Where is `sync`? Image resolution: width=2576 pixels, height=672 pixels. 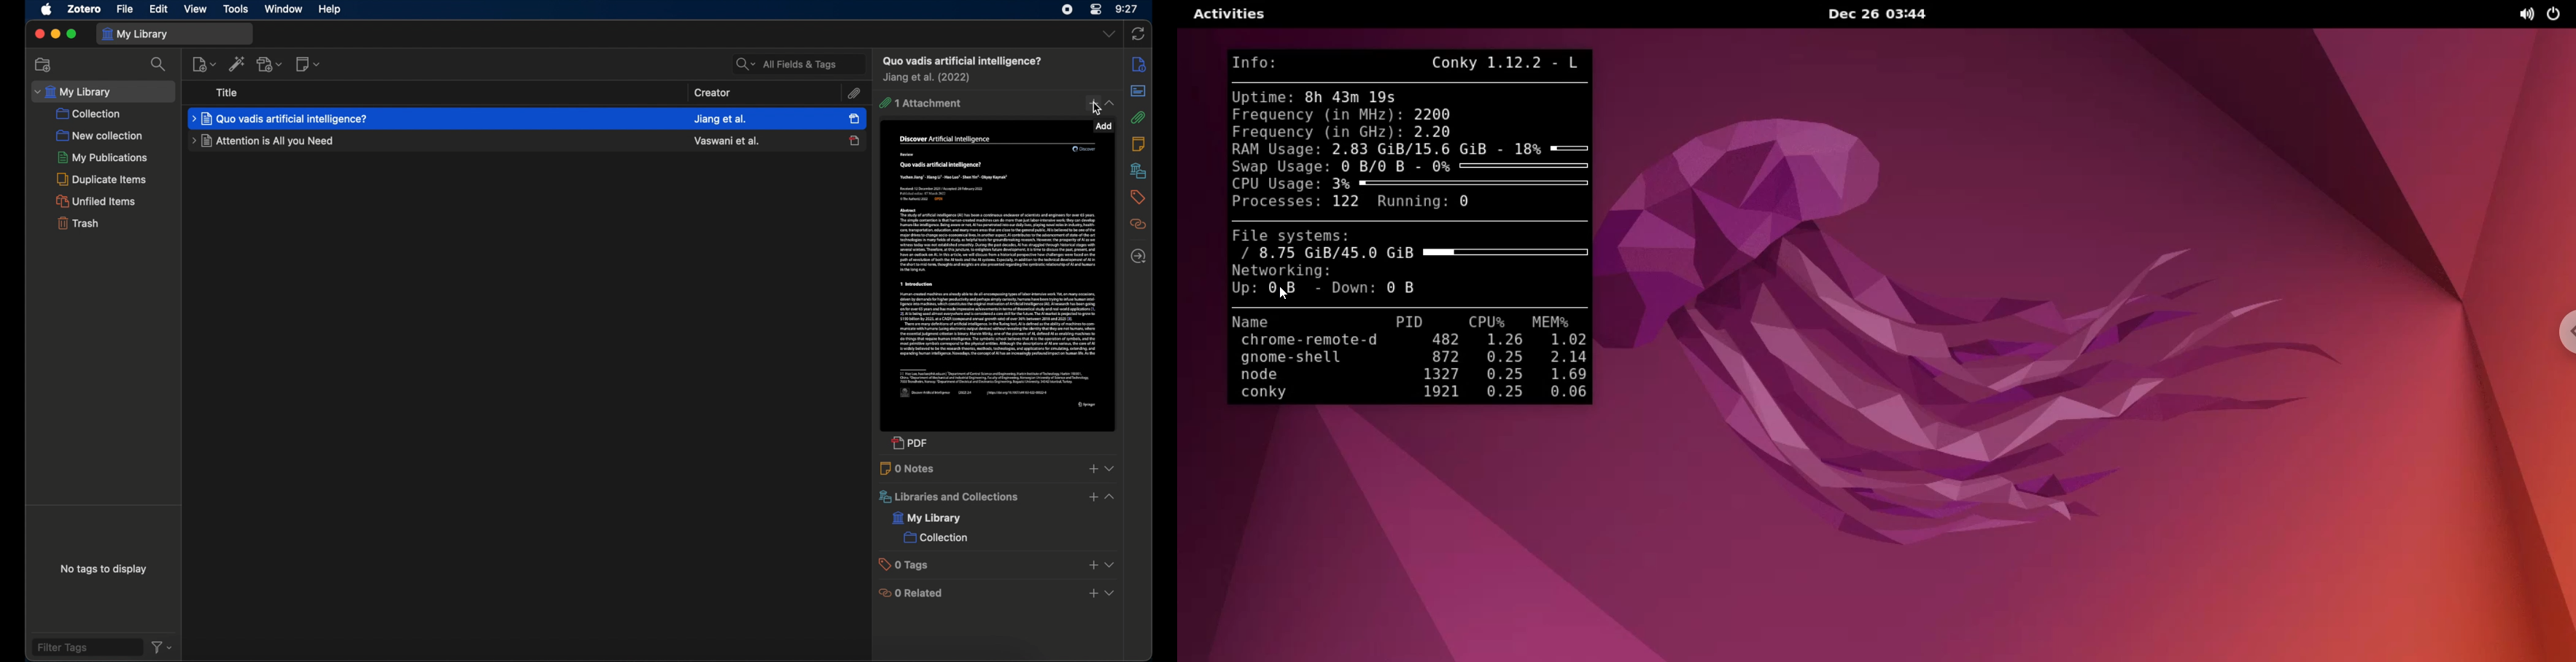
sync is located at coordinates (1138, 33).